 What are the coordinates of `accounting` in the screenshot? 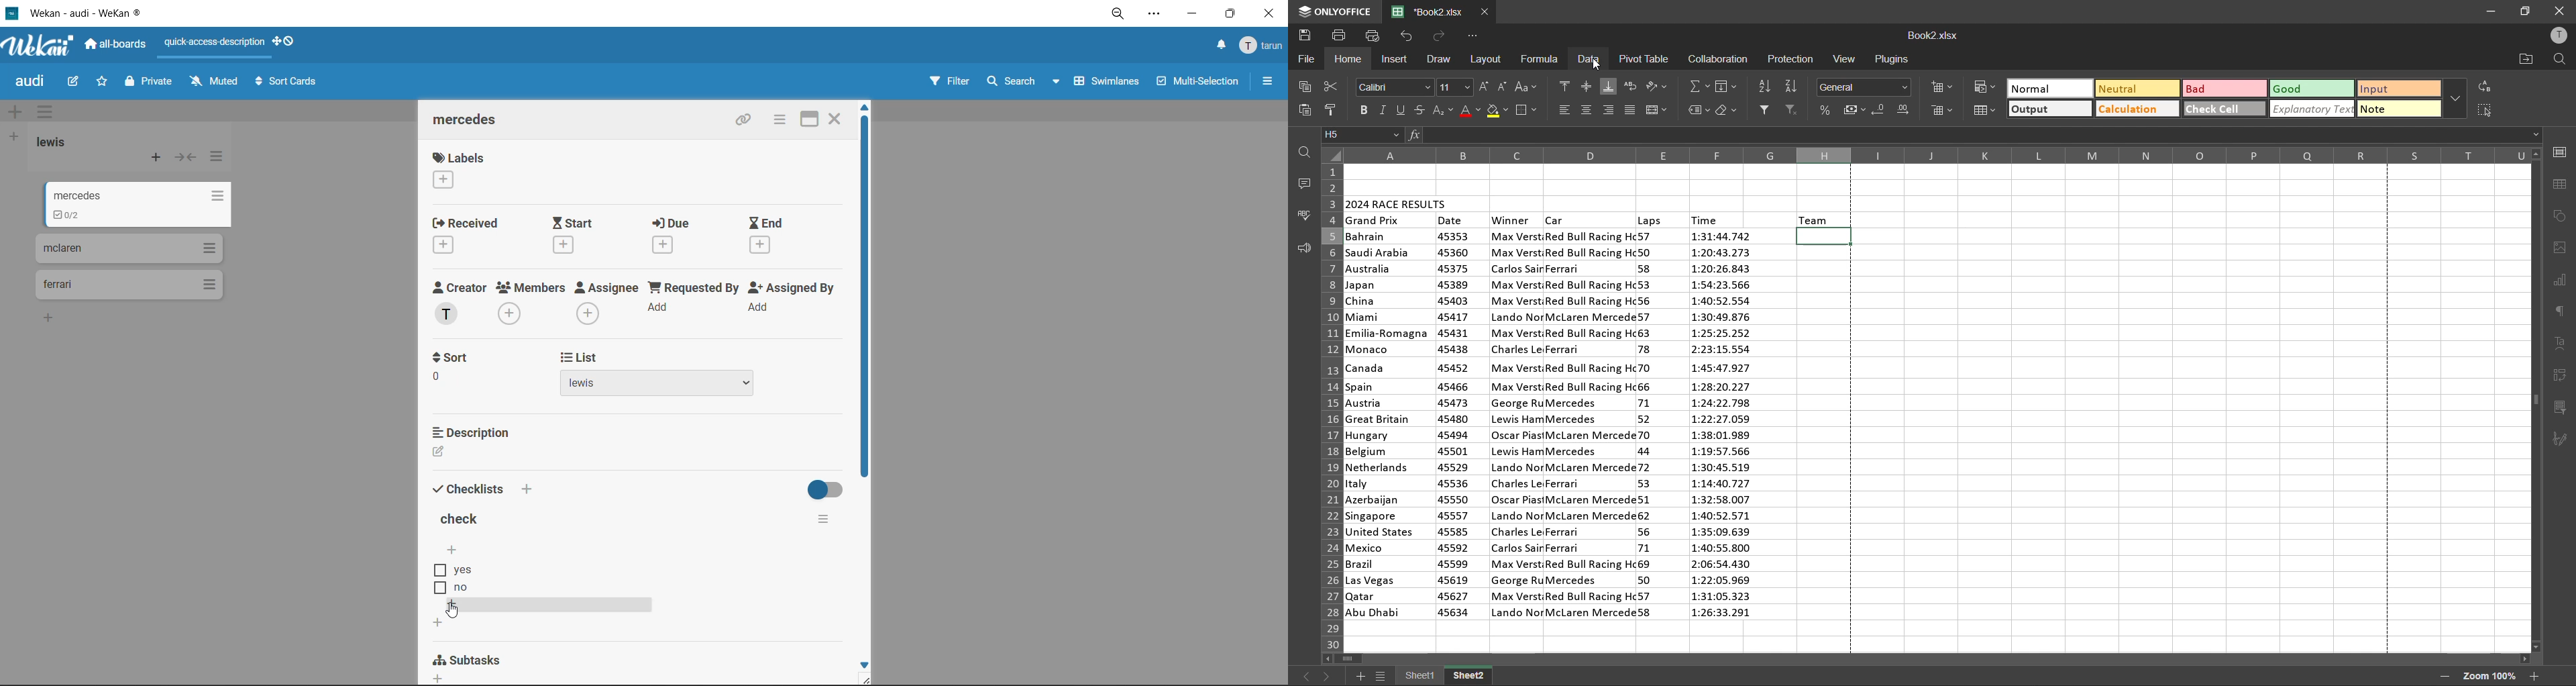 It's located at (1854, 111).